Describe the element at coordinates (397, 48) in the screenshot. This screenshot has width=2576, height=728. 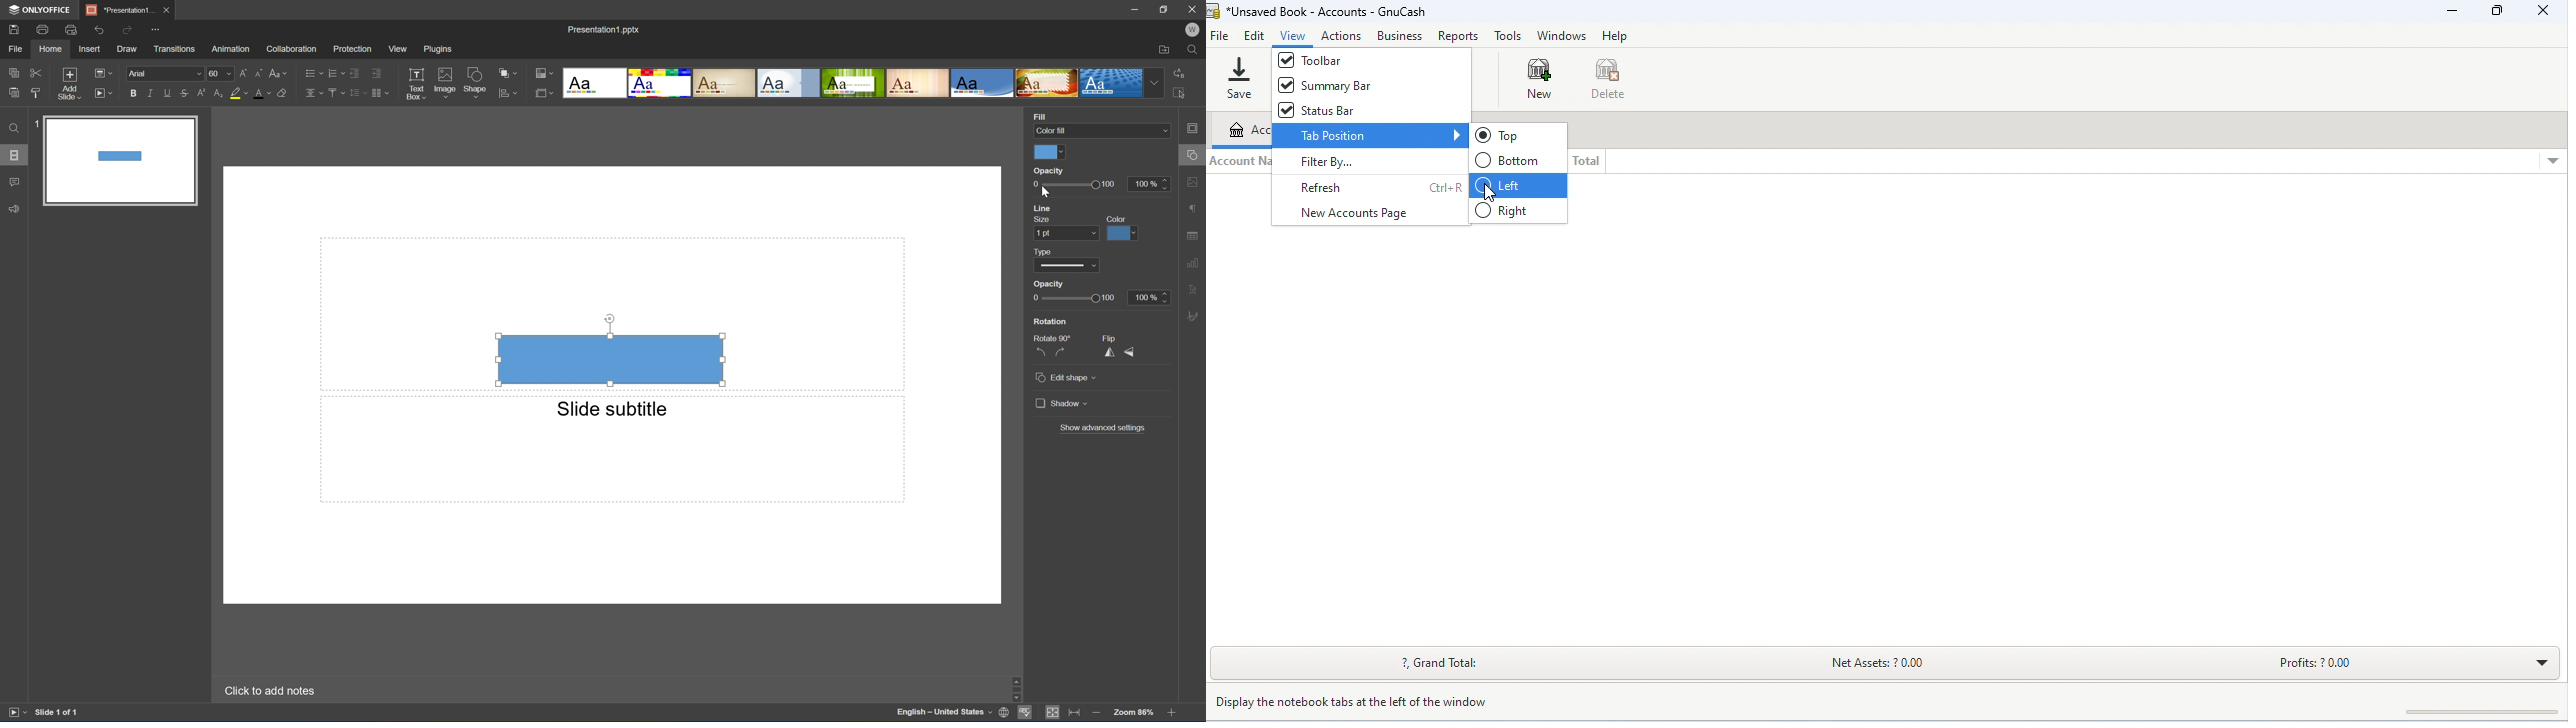
I see `View` at that location.